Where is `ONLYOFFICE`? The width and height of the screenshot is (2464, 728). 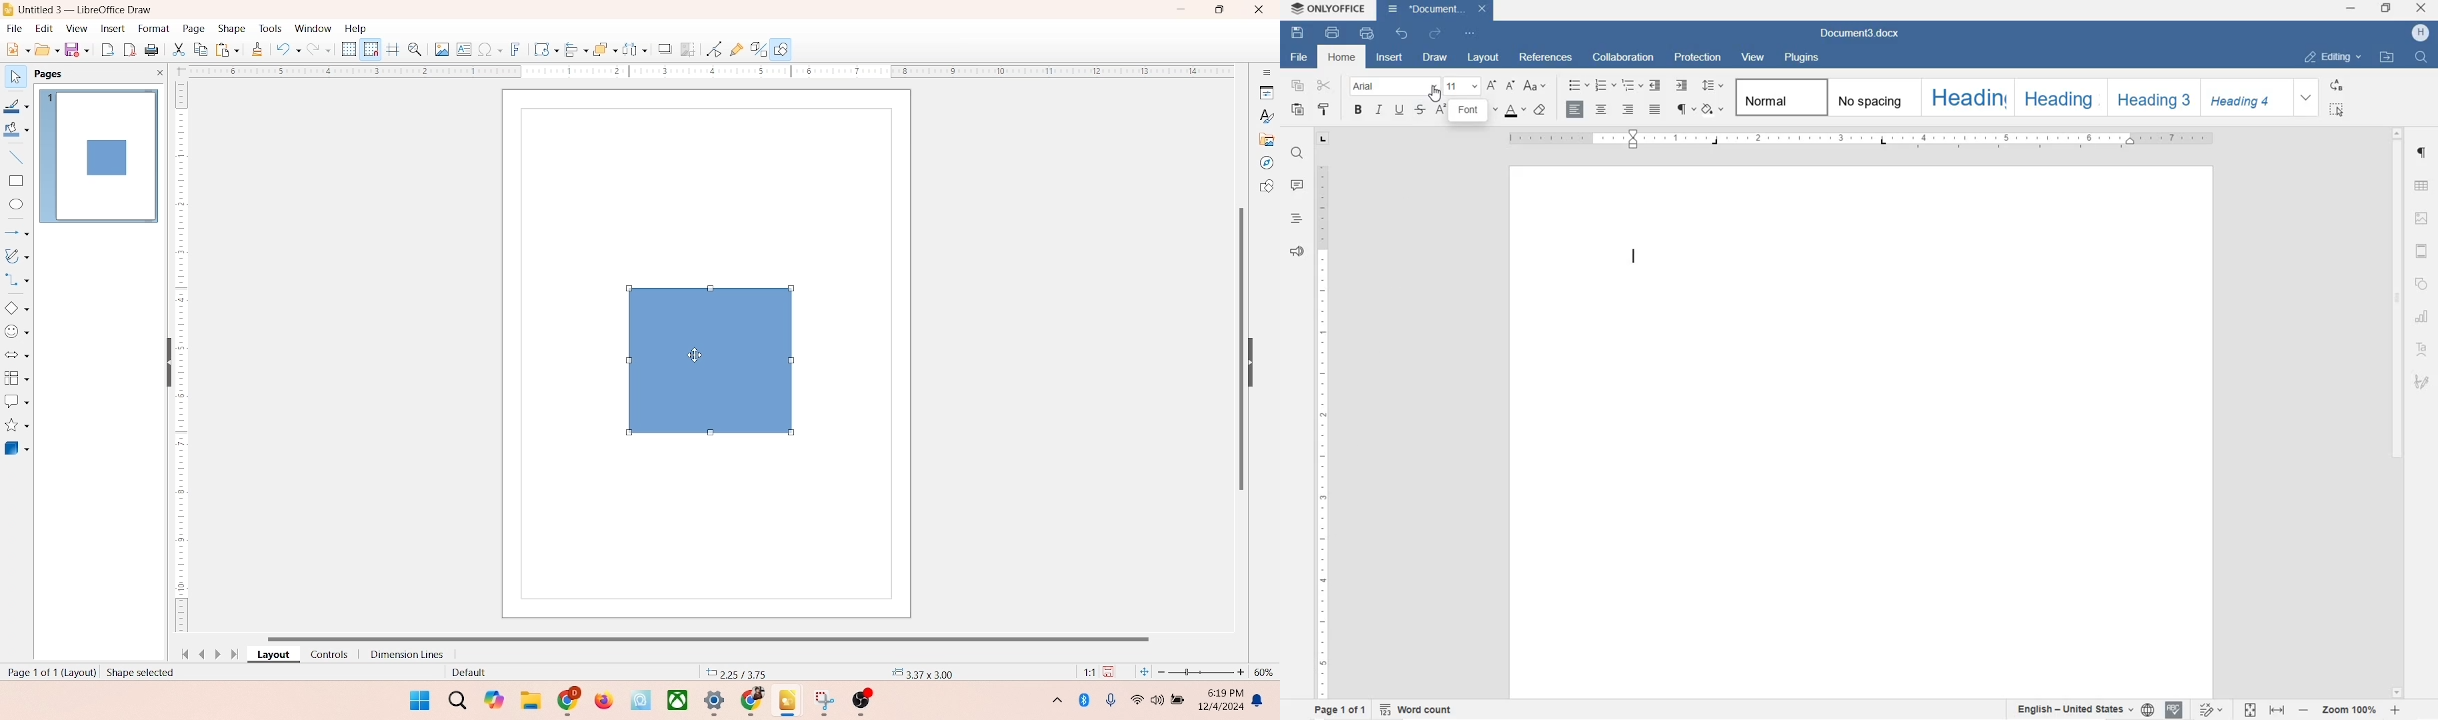
ONLYOFFICE is located at coordinates (1330, 9).